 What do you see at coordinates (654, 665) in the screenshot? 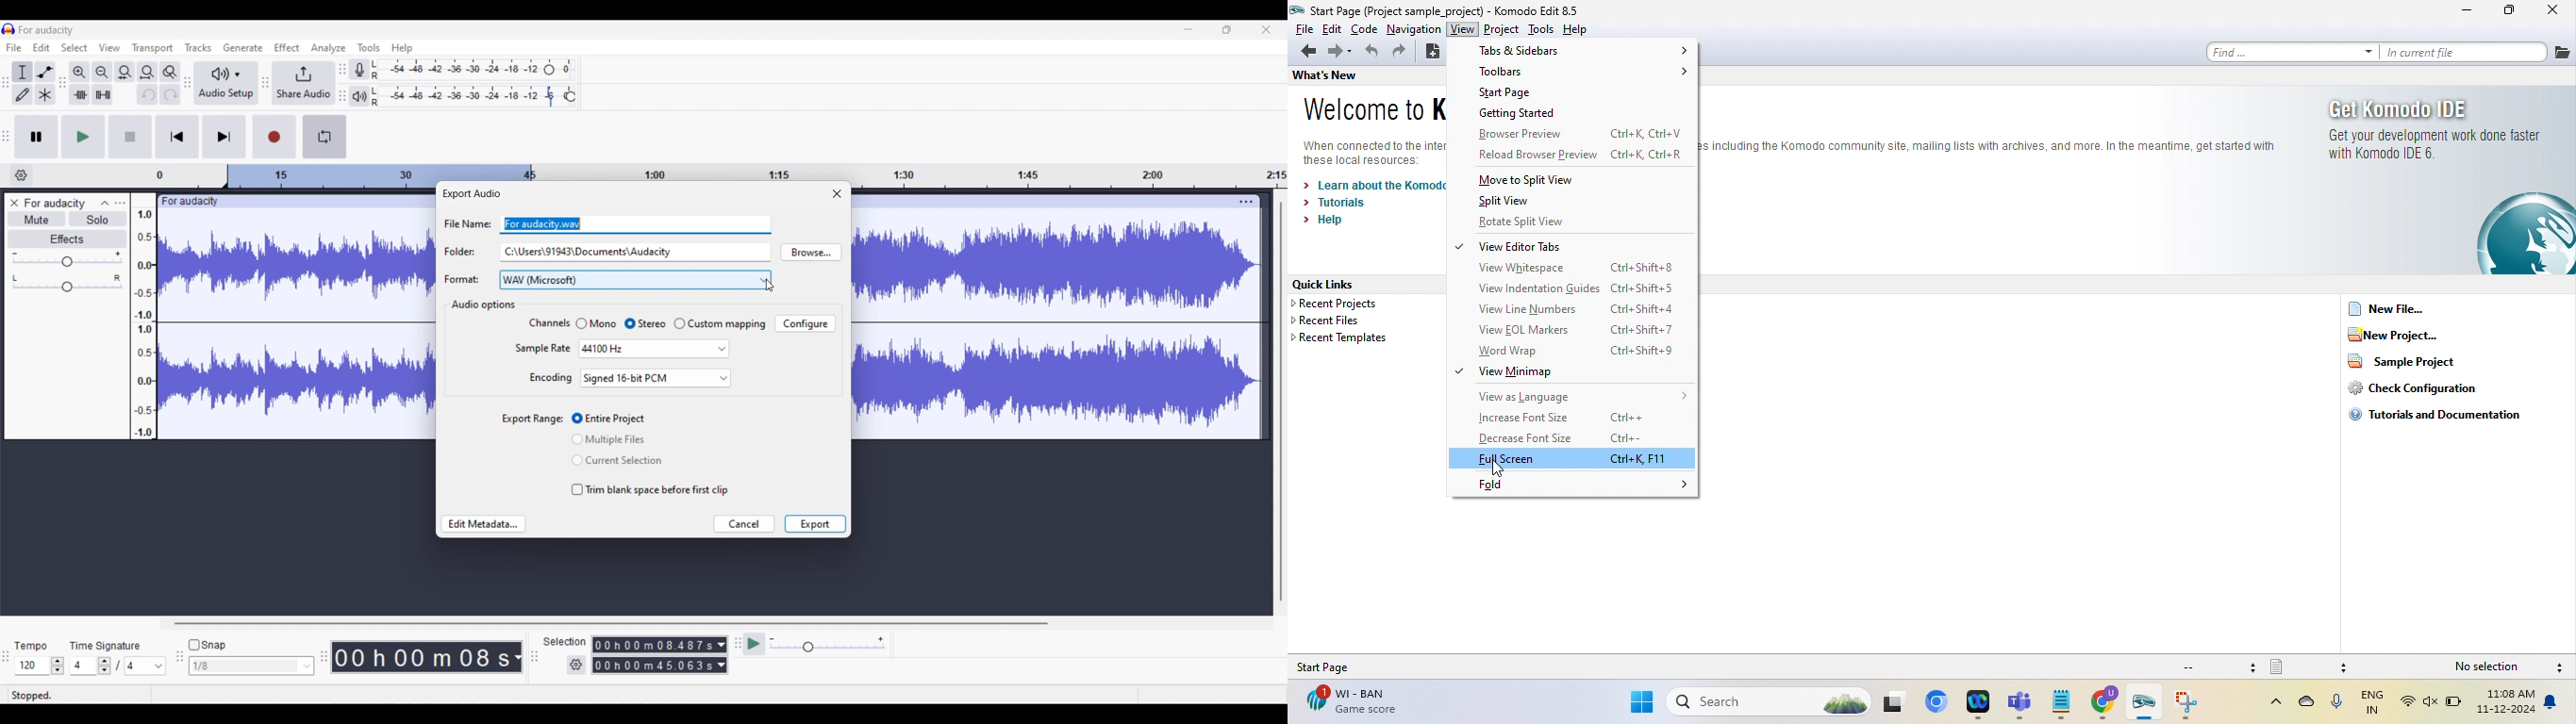
I see `Selection duration measurement` at bounding box center [654, 665].